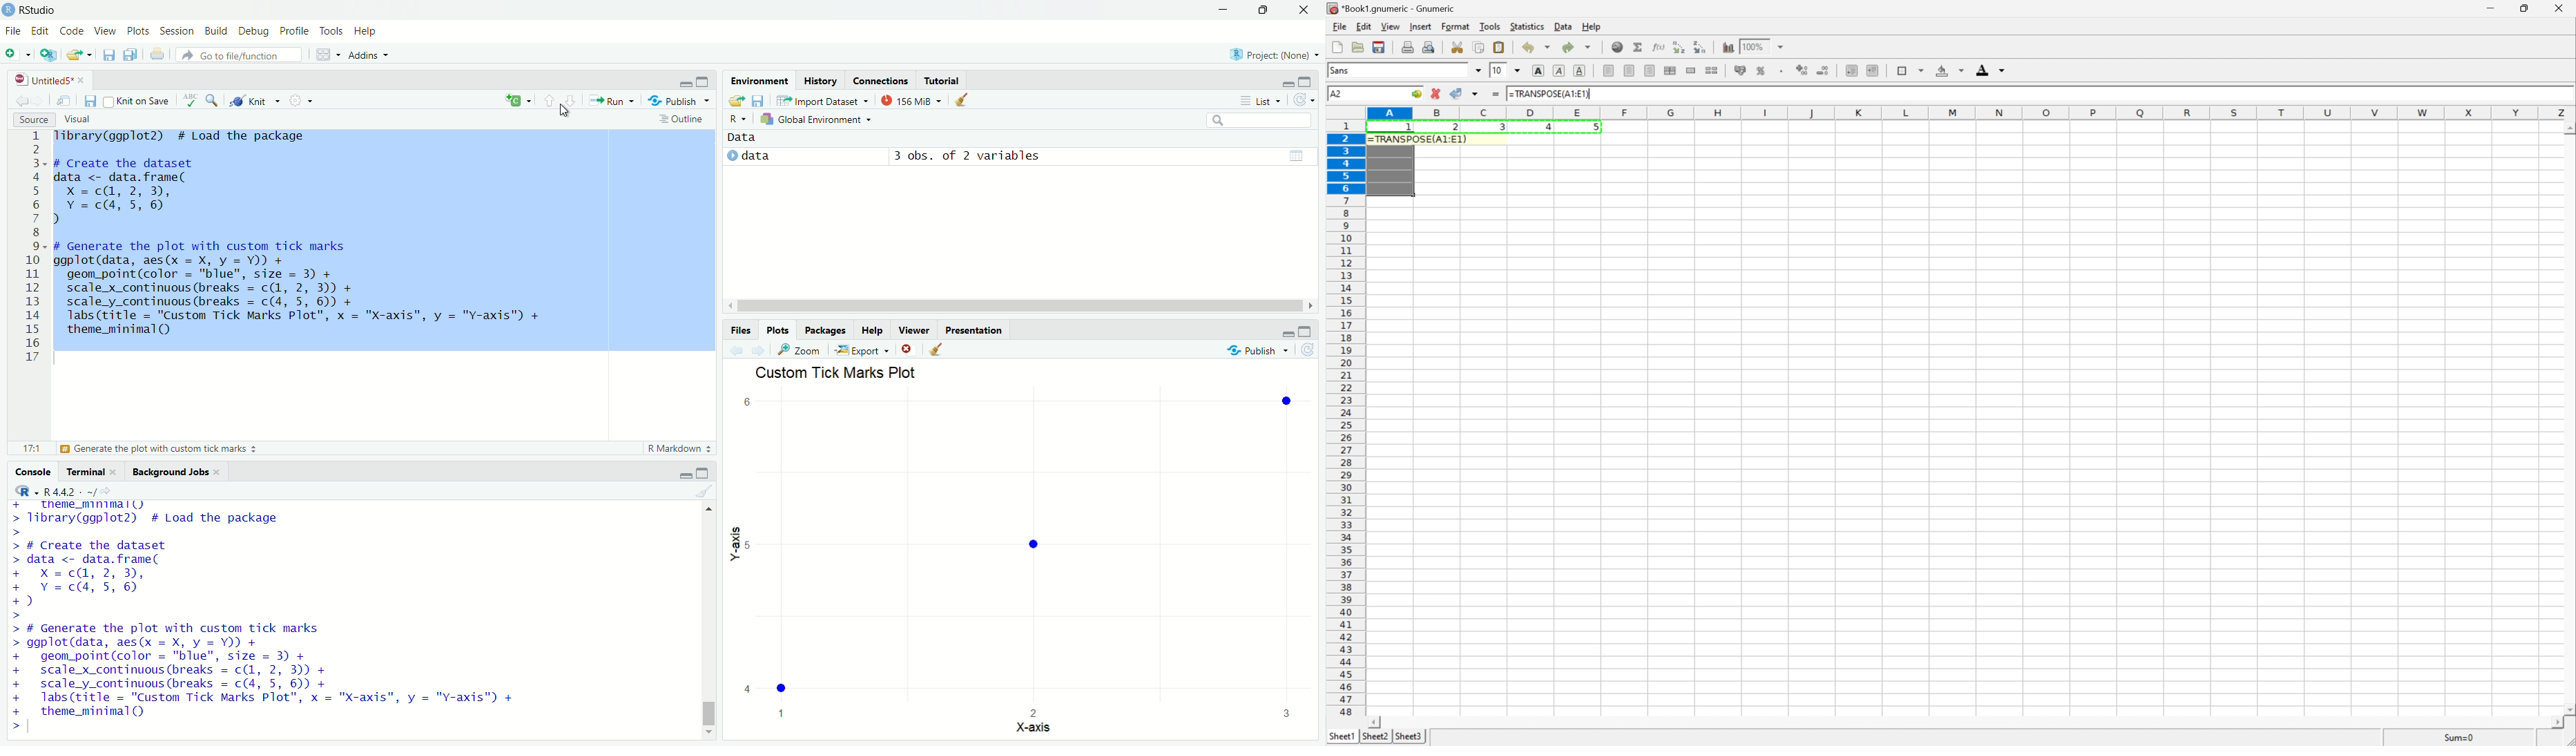  Describe the element at coordinates (815, 120) in the screenshot. I see `global environment` at that location.